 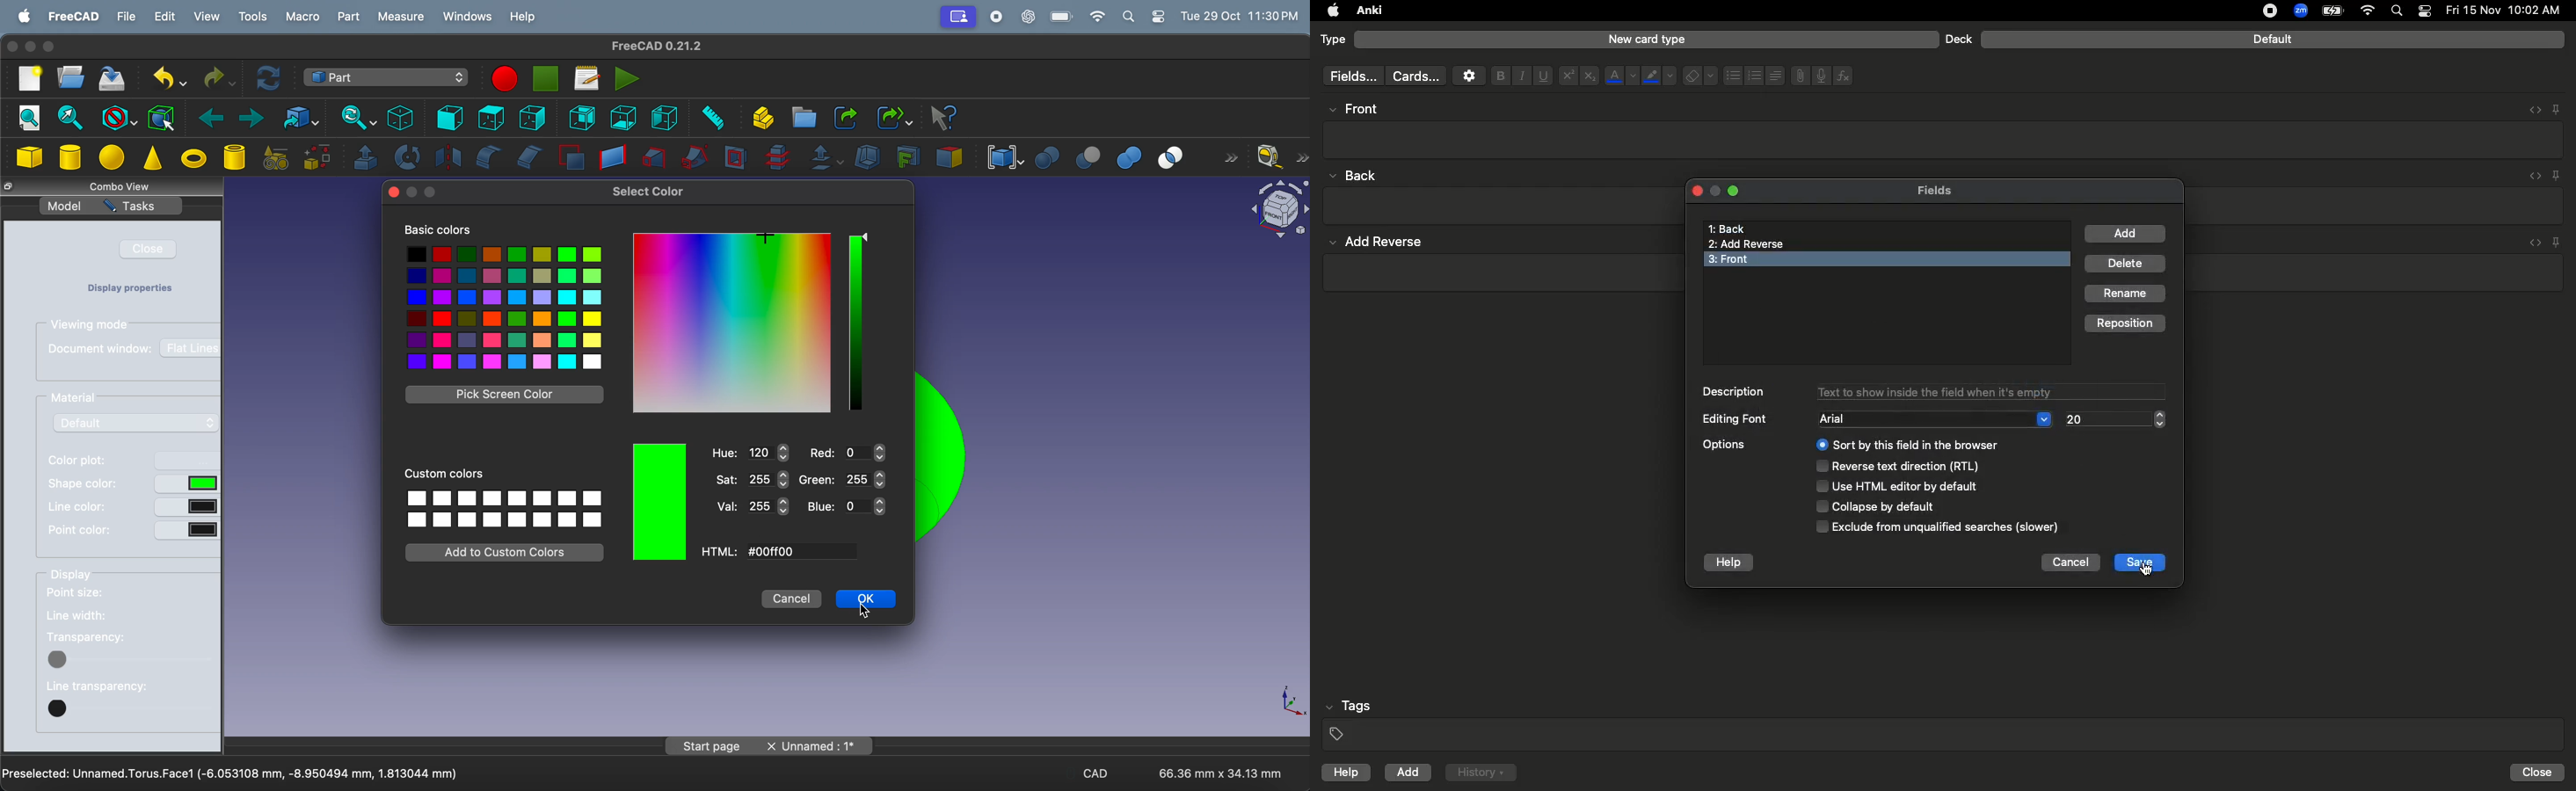 What do you see at coordinates (1127, 156) in the screenshot?
I see `union` at bounding box center [1127, 156].